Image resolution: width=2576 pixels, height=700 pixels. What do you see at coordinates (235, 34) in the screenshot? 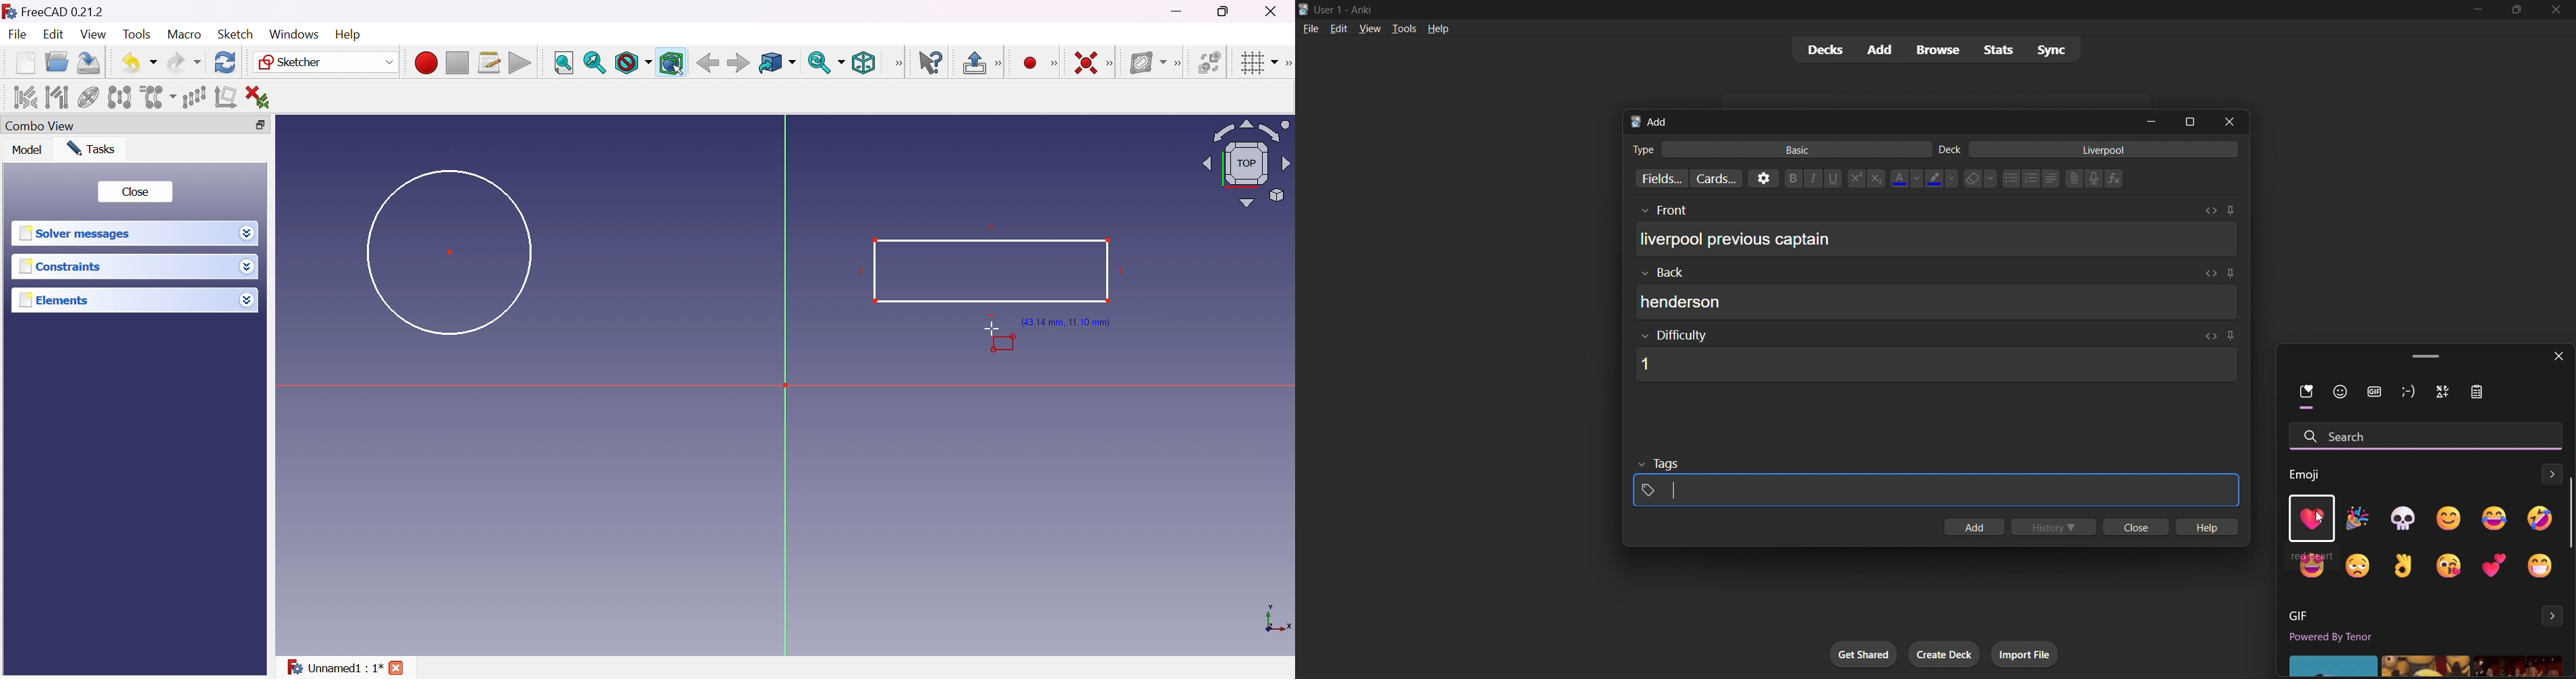
I see `Sketch` at bounding box center [235, 34].